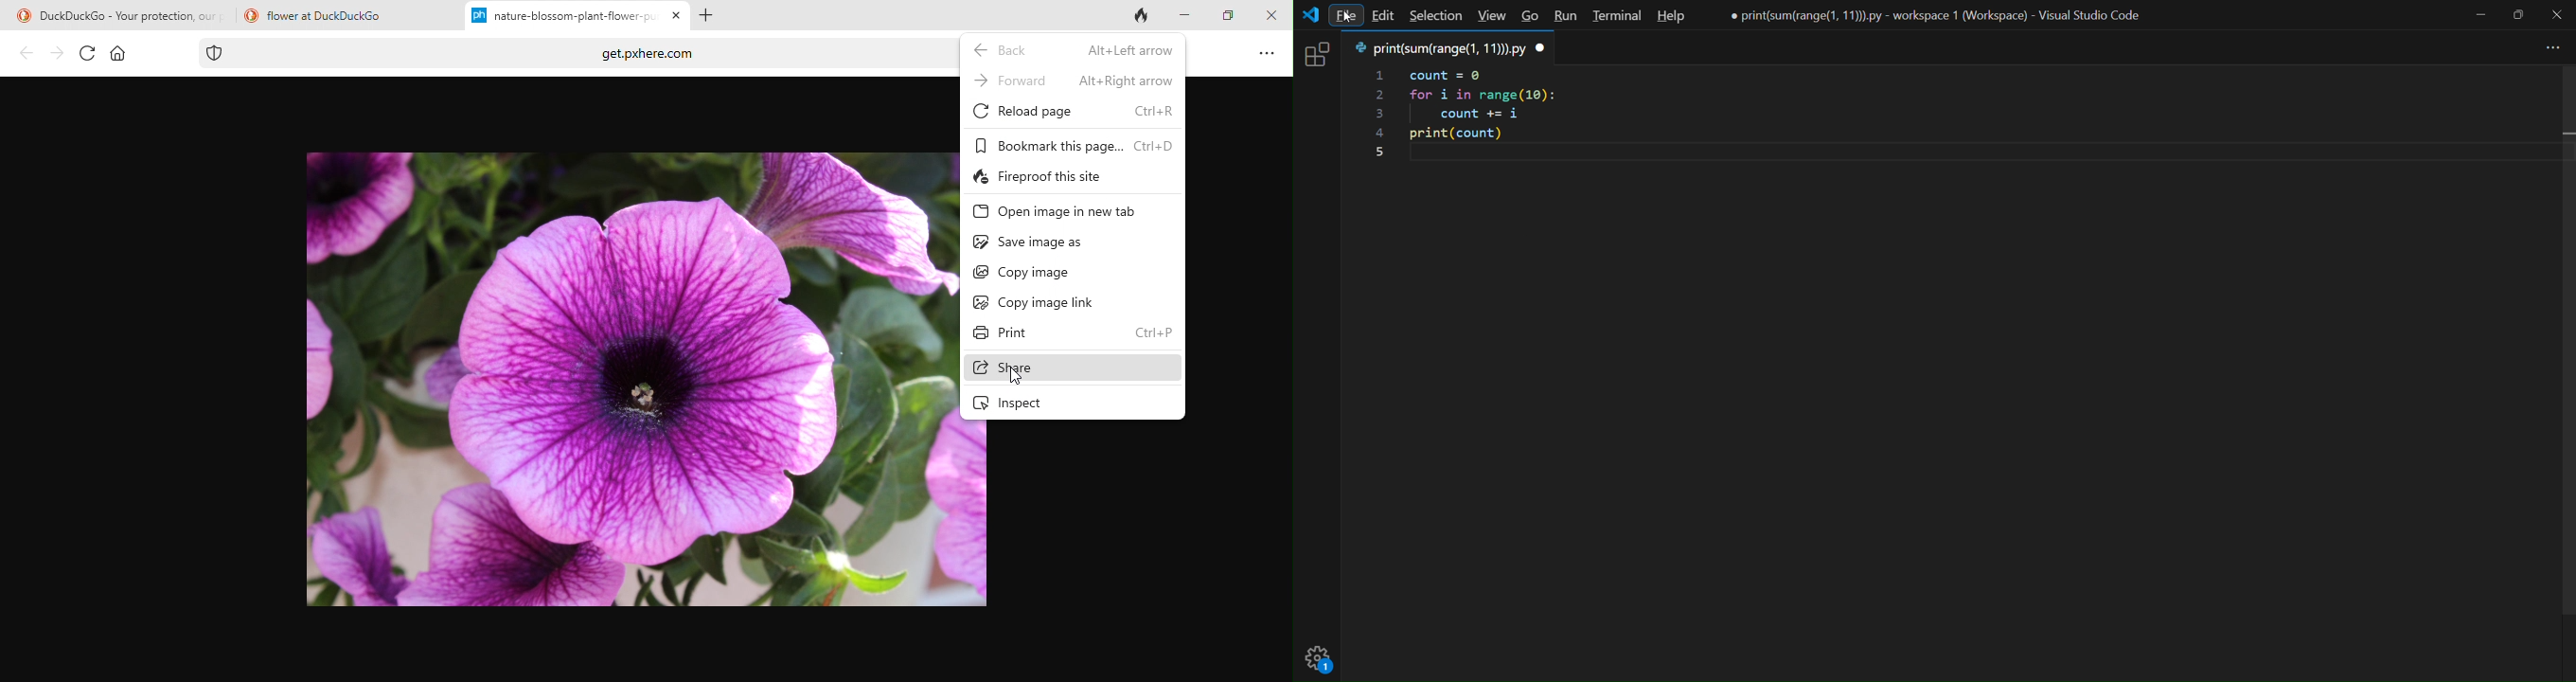 This screenshot has height=700, width=2576. What do you see at coordinates (1564, 16) in the screenshot?
I see `run` at bounding box center [1564, 16].